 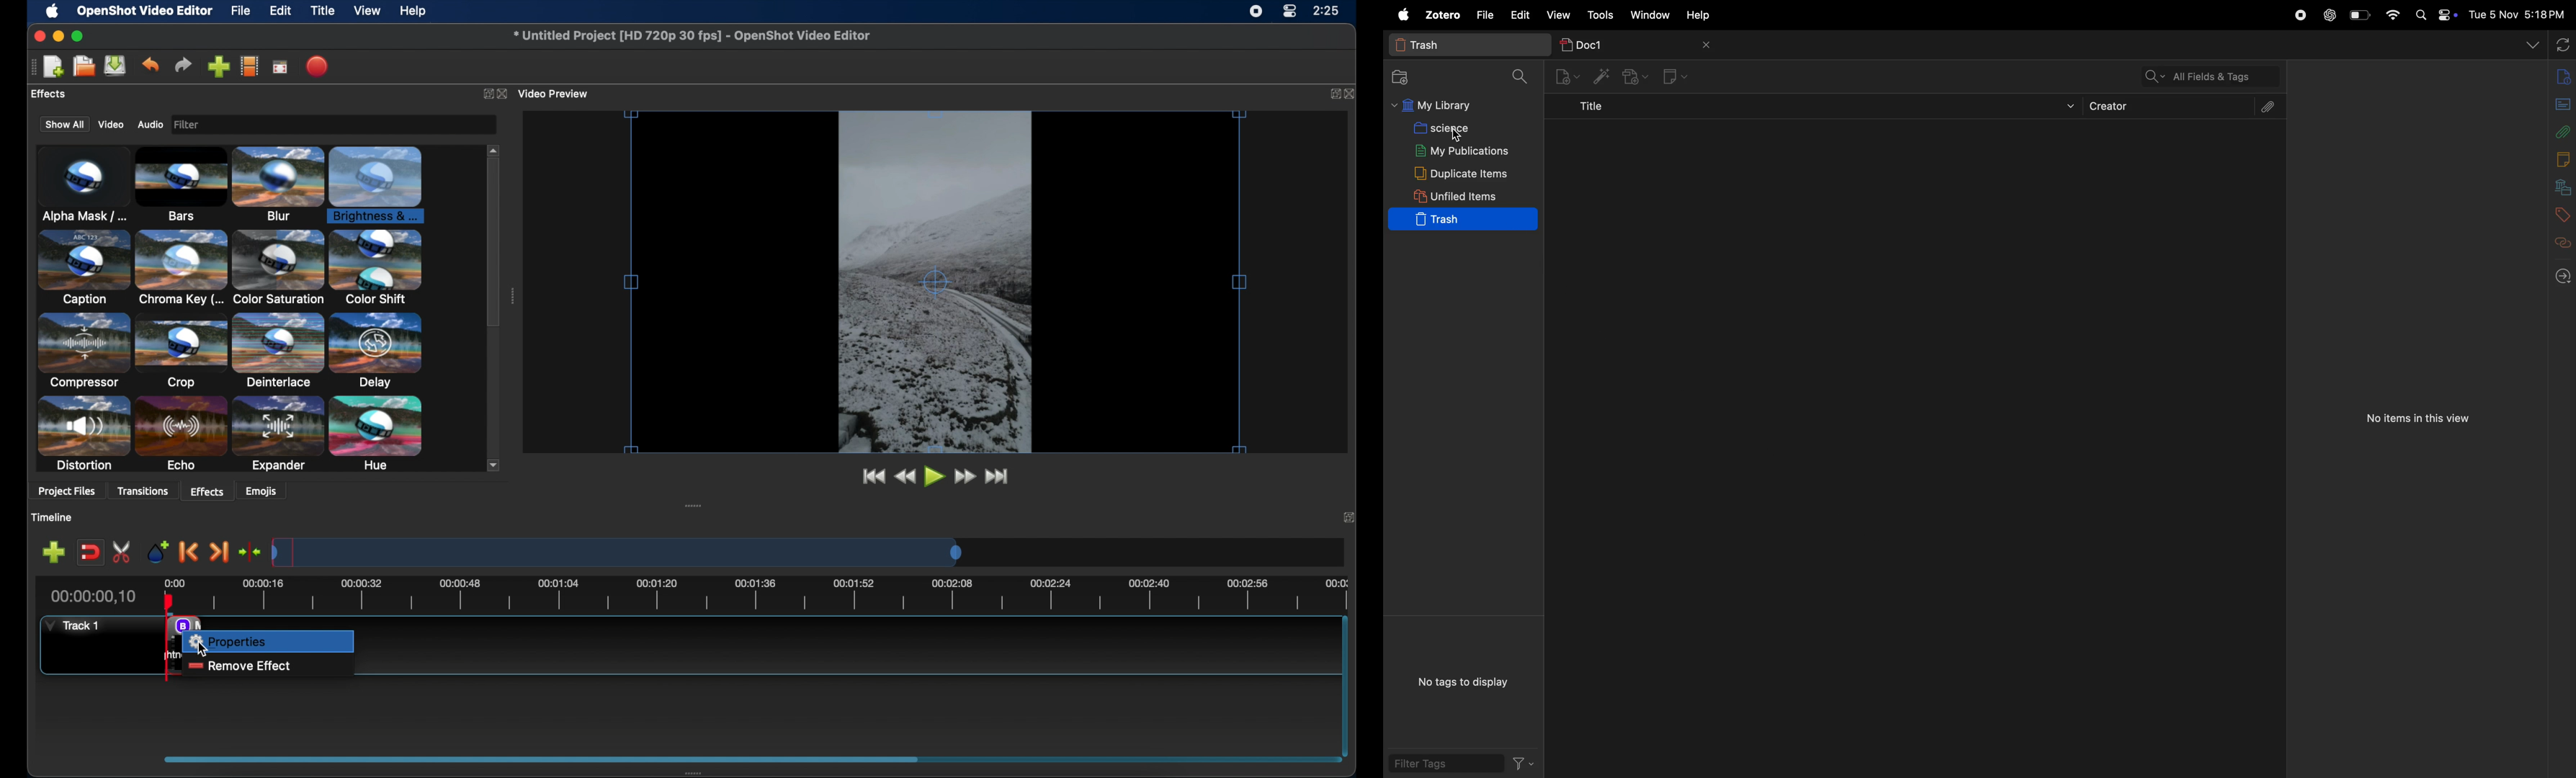 What do you see at coordinates (1615, 41) in the screenshot?
I see `doc1` at bounding box center [1615, 41].